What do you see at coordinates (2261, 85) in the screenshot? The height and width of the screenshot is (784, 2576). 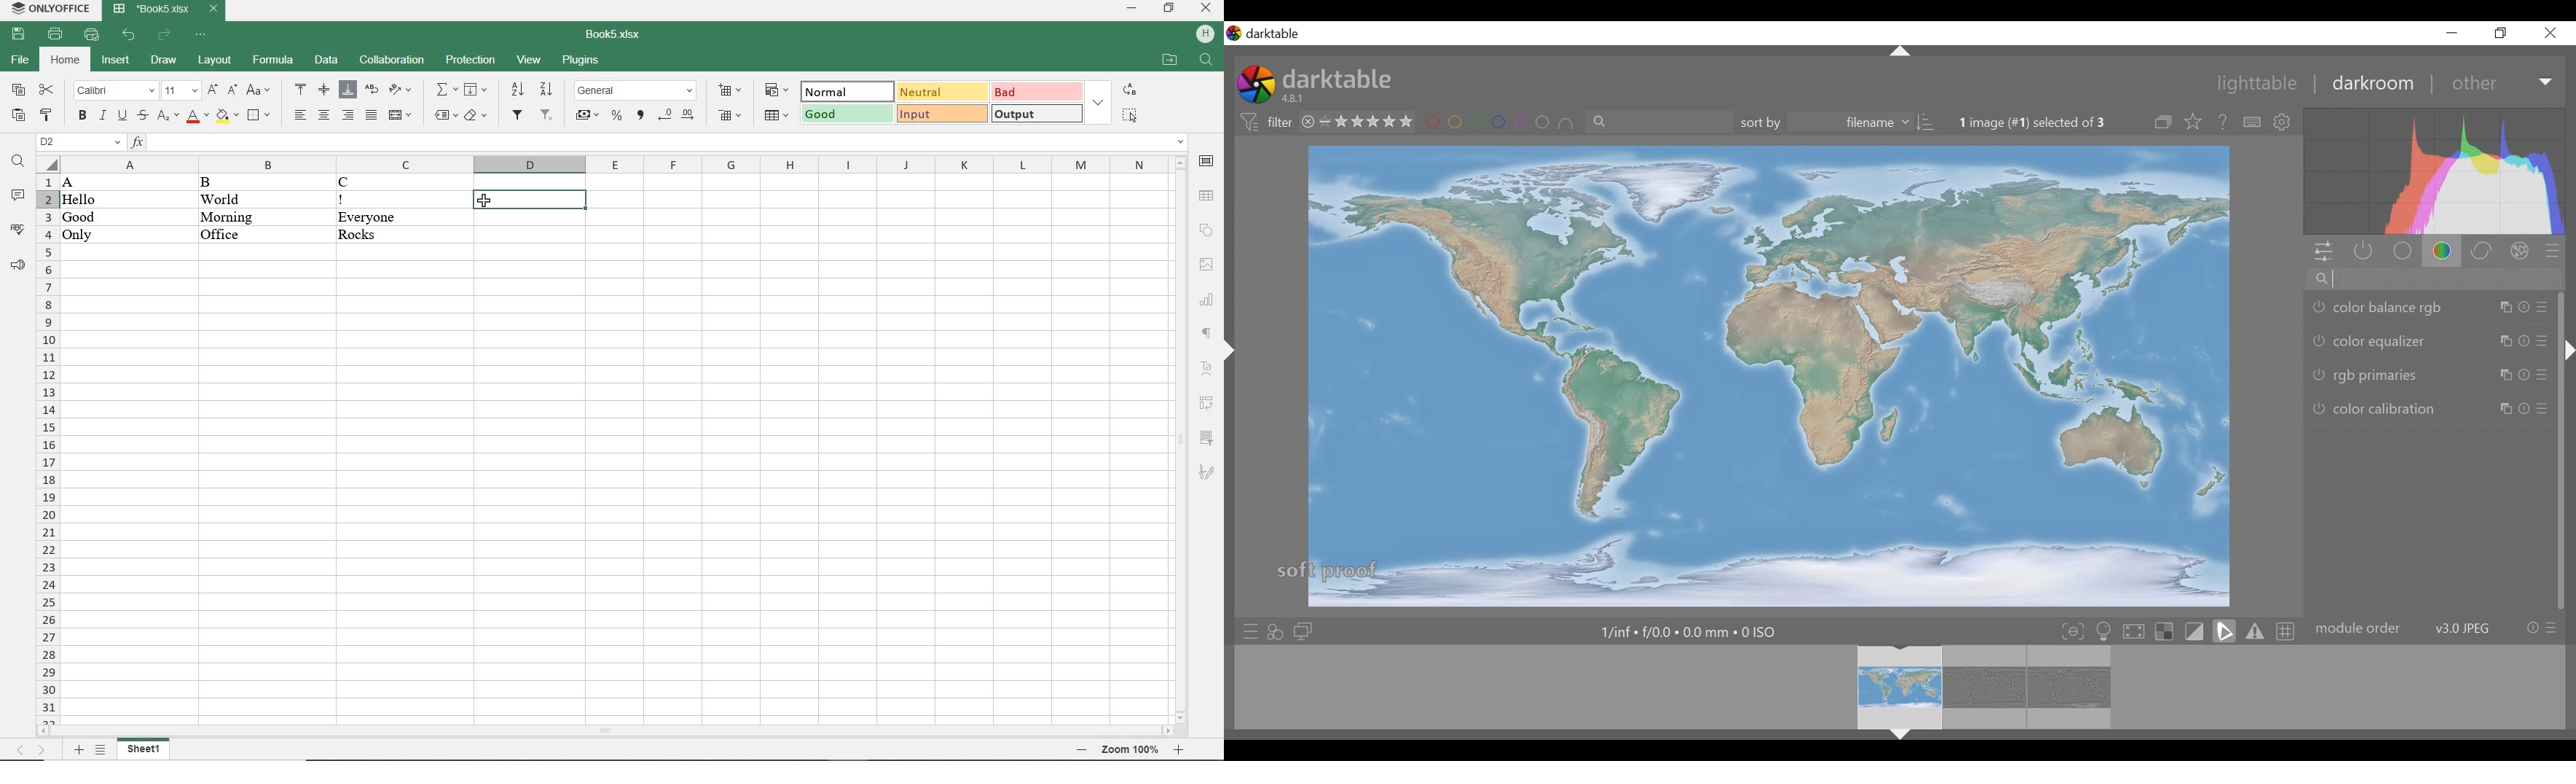 I see `lighttable` at bounding box center [2261, 85].